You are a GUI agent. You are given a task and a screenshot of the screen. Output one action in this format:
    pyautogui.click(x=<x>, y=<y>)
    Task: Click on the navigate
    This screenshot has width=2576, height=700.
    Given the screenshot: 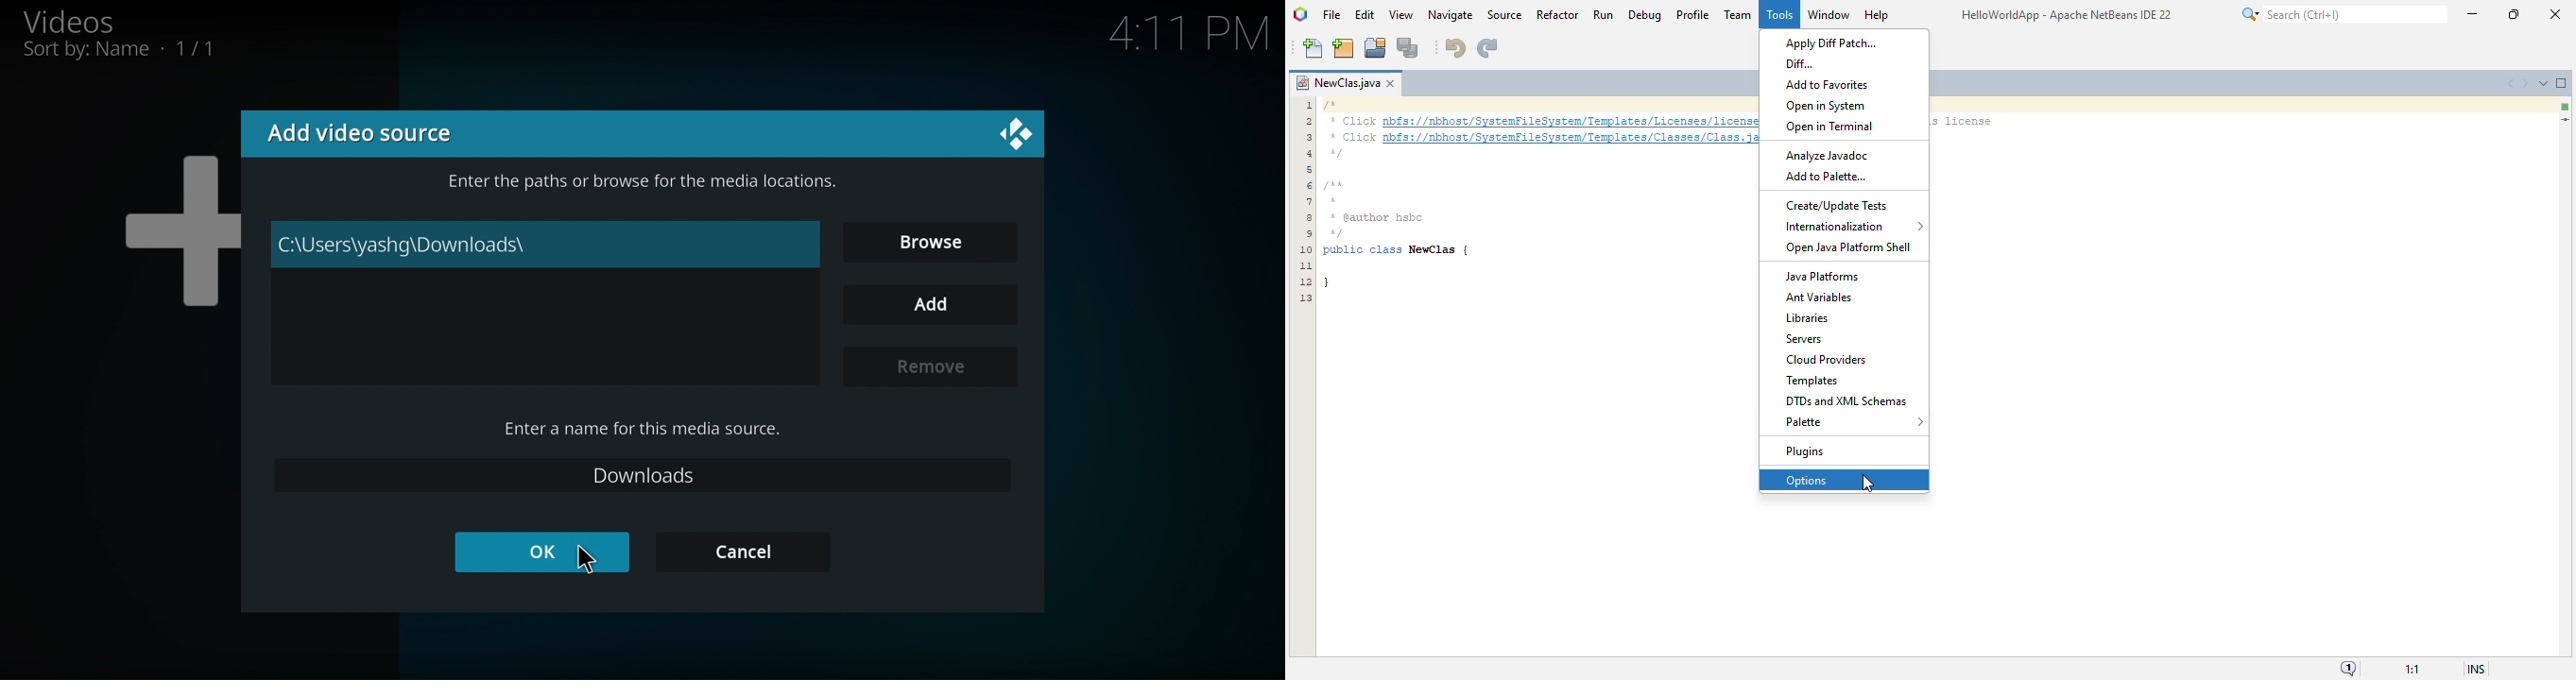 What is the action you would take?
    pyautogui.click(x=1450, y=15)
    